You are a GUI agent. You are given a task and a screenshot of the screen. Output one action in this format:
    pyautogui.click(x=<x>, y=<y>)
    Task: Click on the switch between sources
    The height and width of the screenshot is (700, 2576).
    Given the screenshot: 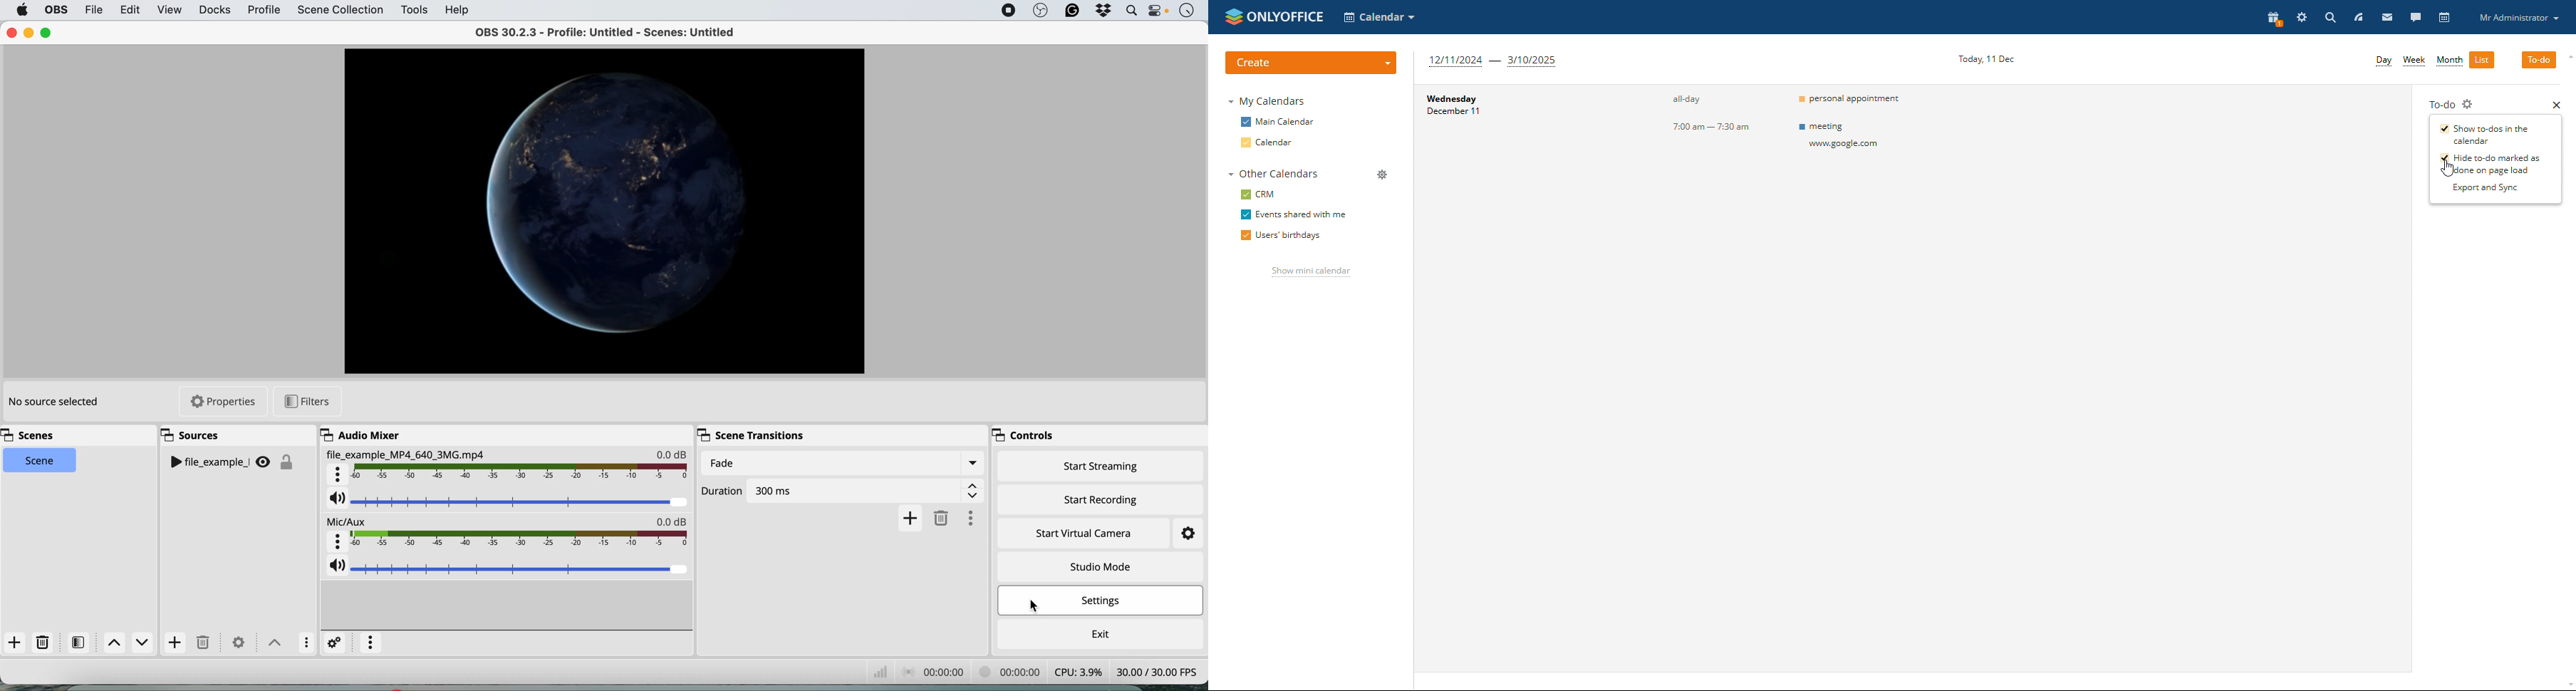 What is the action you would take?
    pyautogui.click(x=272, y=641)
    